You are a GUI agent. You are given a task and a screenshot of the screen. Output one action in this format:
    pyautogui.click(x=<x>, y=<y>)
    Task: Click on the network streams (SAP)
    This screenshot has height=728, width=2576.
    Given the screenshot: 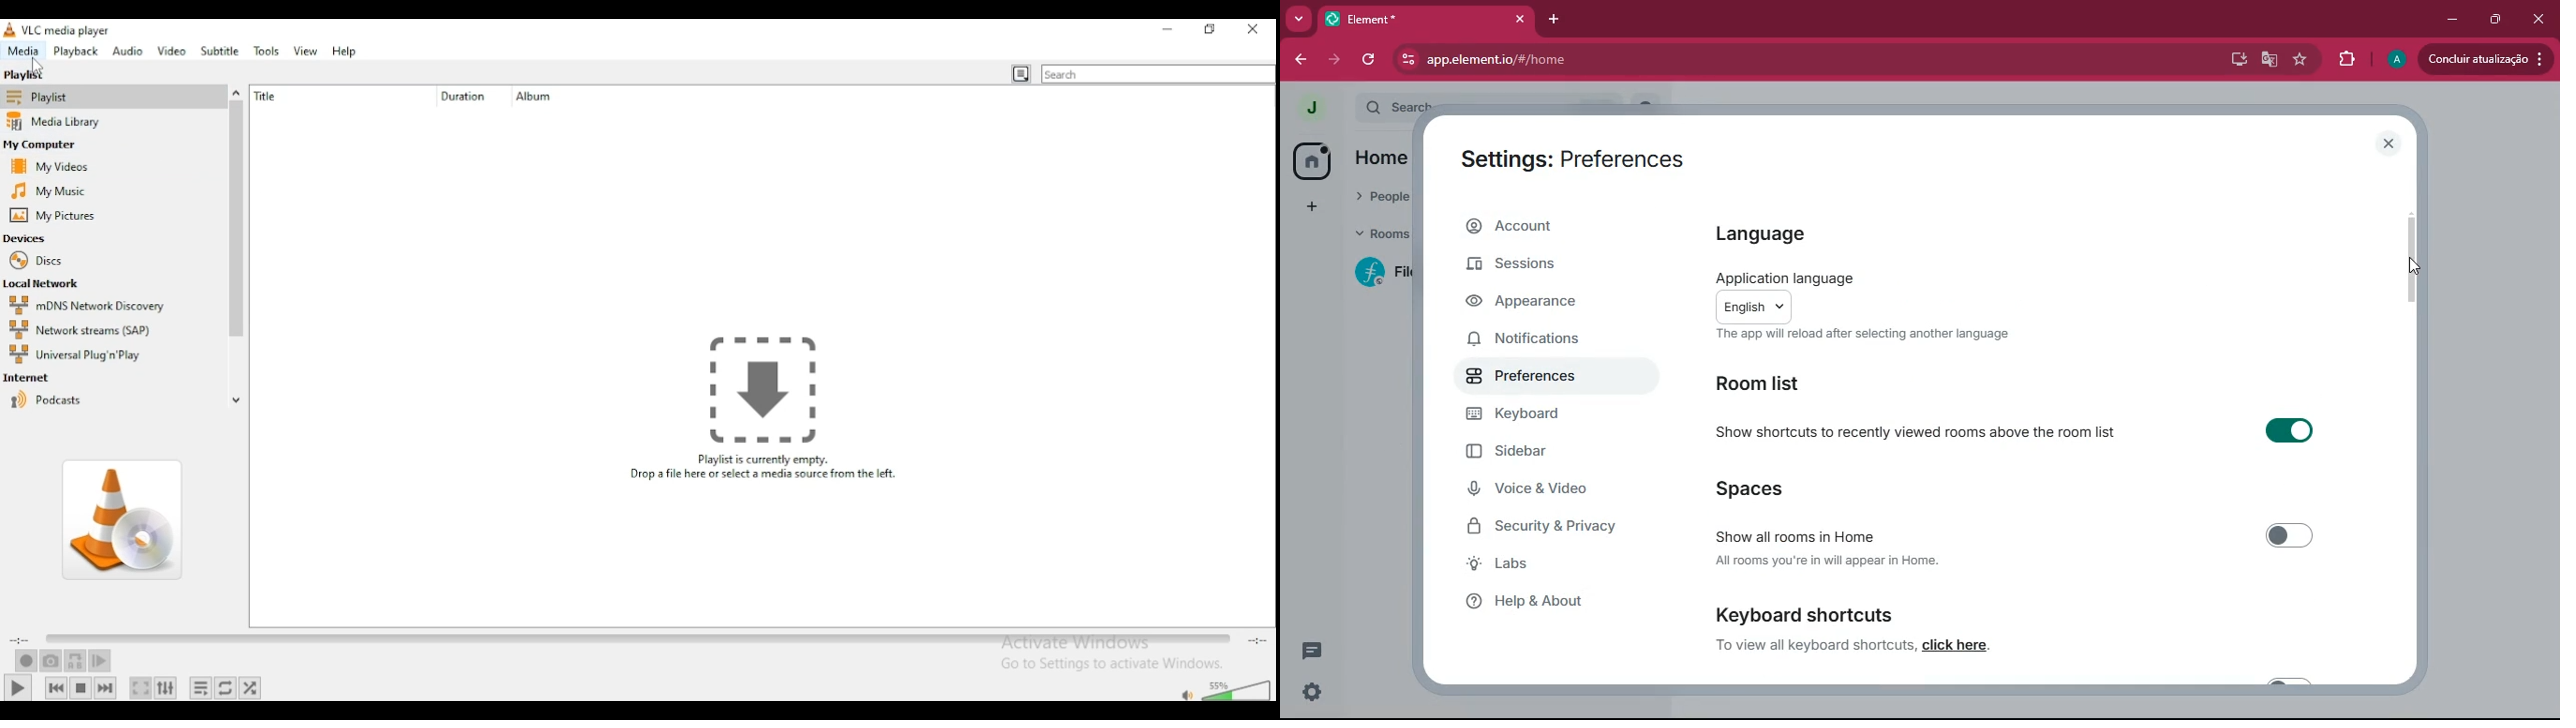 What is the action you would take?
    pyautogui.click(x=79, y=330)
    